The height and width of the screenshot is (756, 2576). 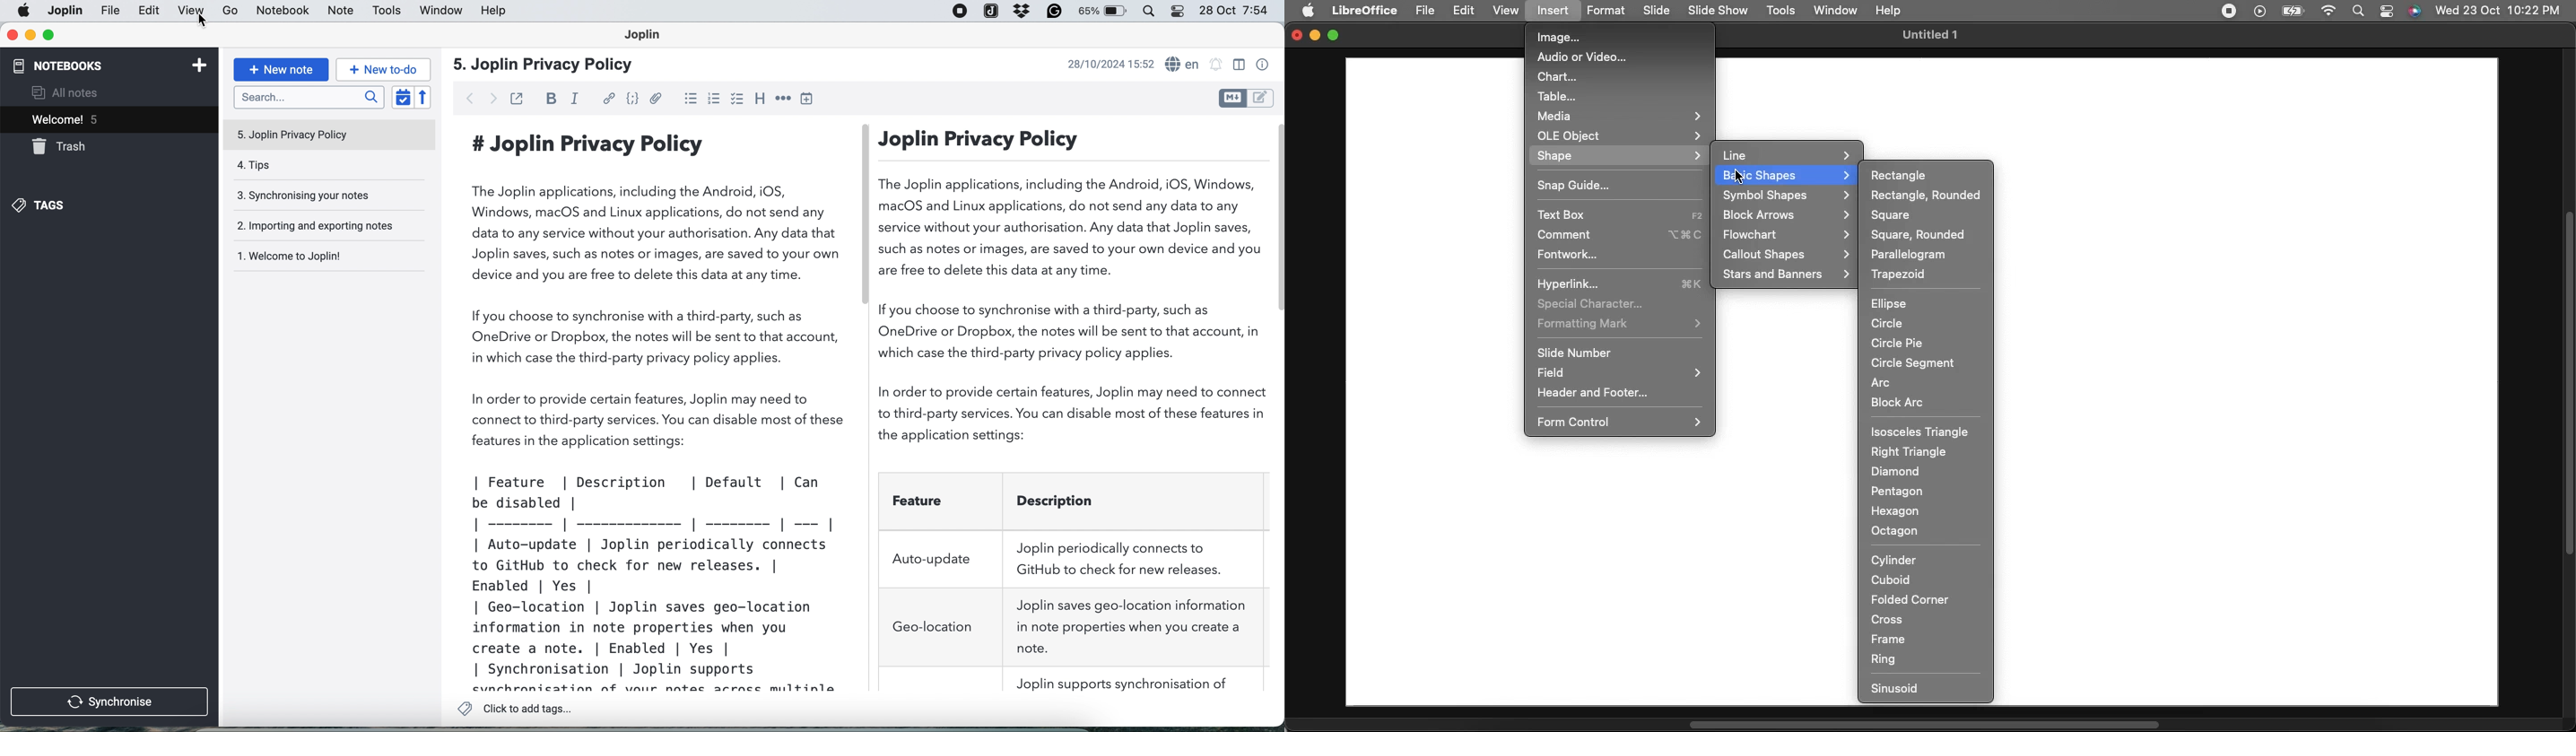 I want to click on note properties, so click(x=1263, y=65).